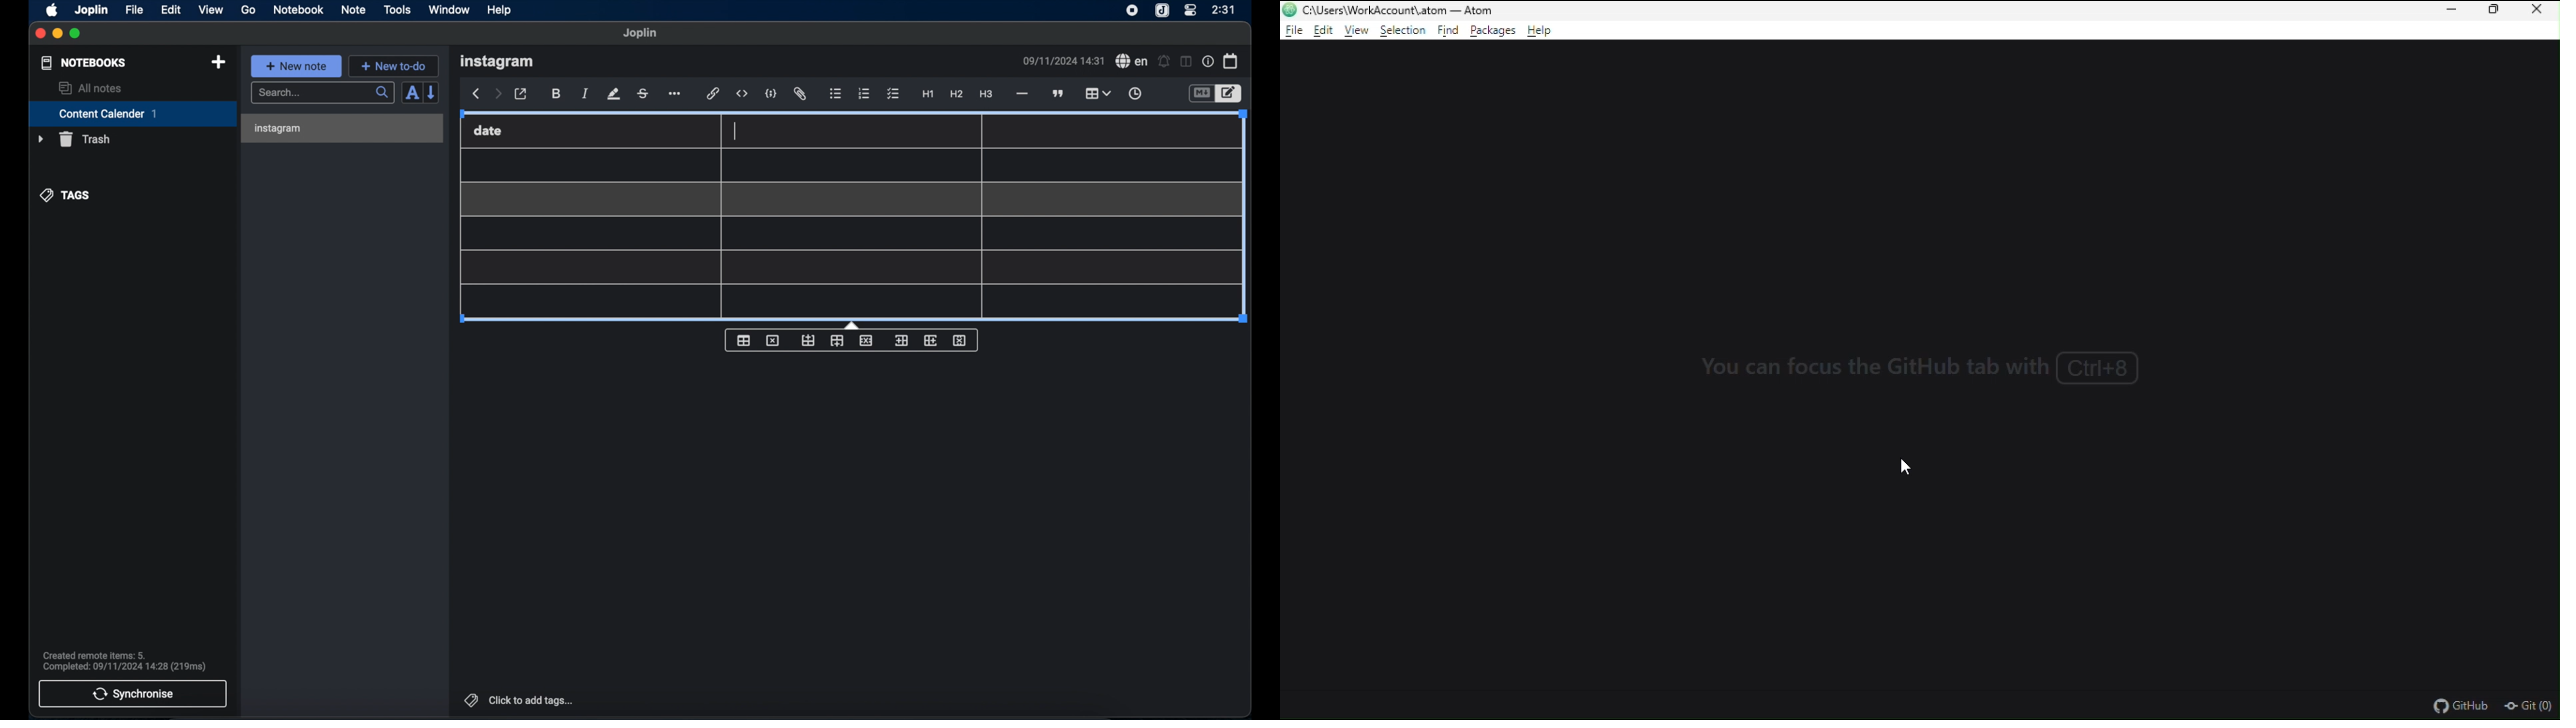 This screenshot has height=728, width=2576. I want to click on italic, so click(585, 94).